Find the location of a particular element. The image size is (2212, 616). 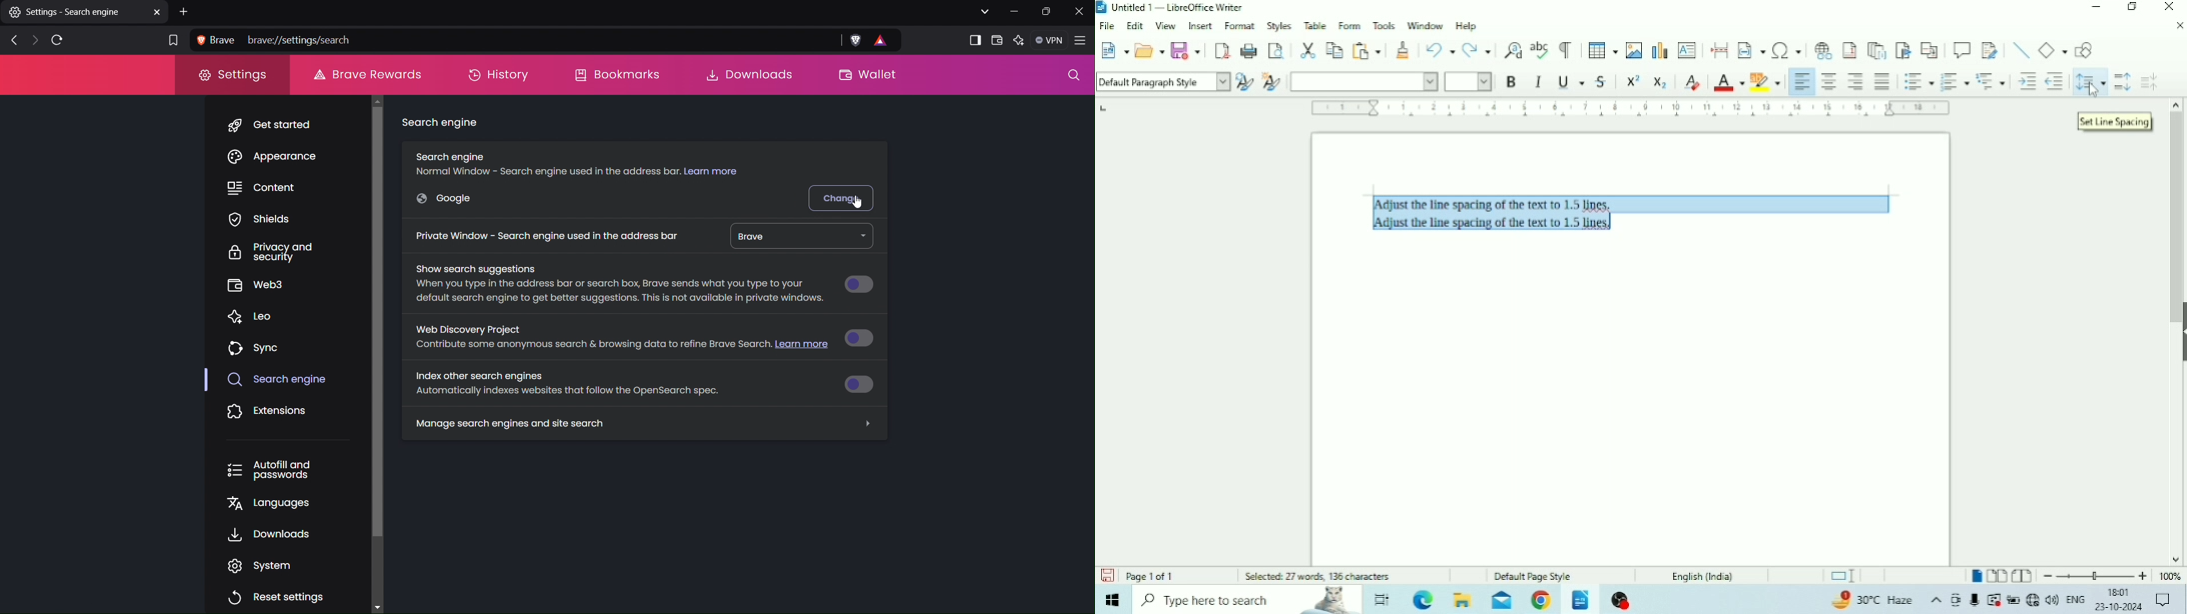

Microsoft Edge is located at coordinates (1423, 600).